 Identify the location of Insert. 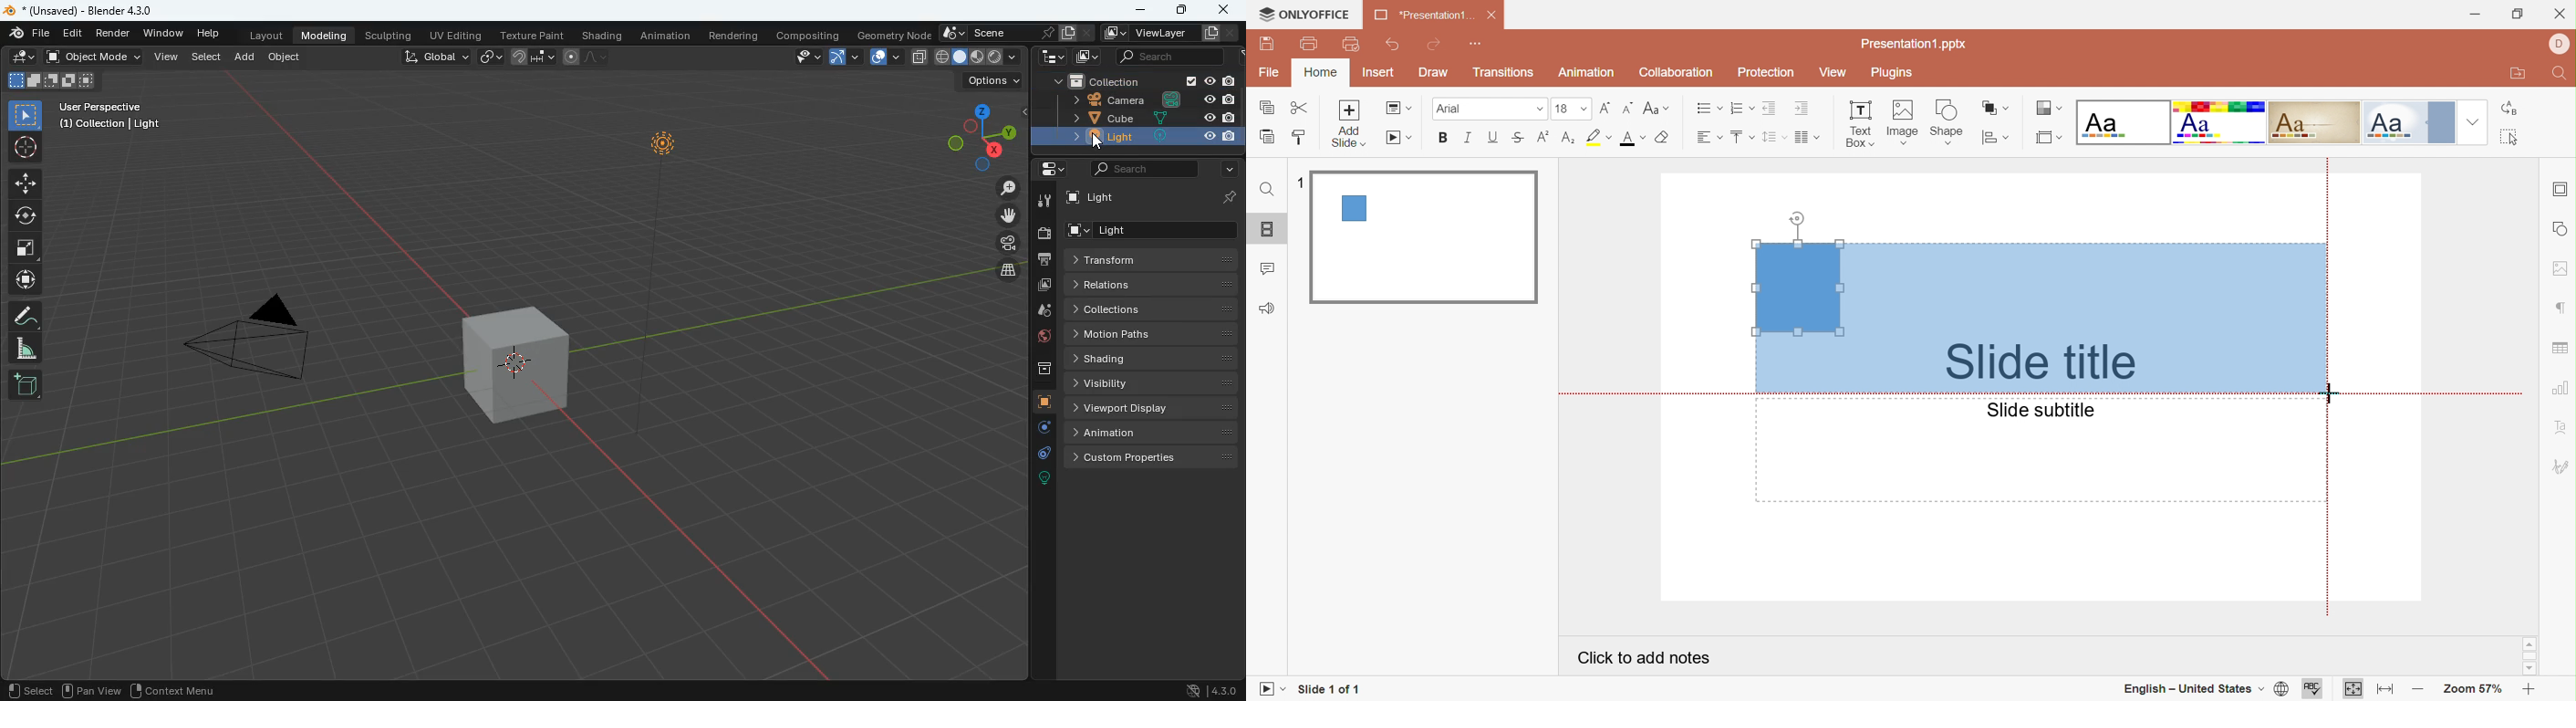
(1378, 72).